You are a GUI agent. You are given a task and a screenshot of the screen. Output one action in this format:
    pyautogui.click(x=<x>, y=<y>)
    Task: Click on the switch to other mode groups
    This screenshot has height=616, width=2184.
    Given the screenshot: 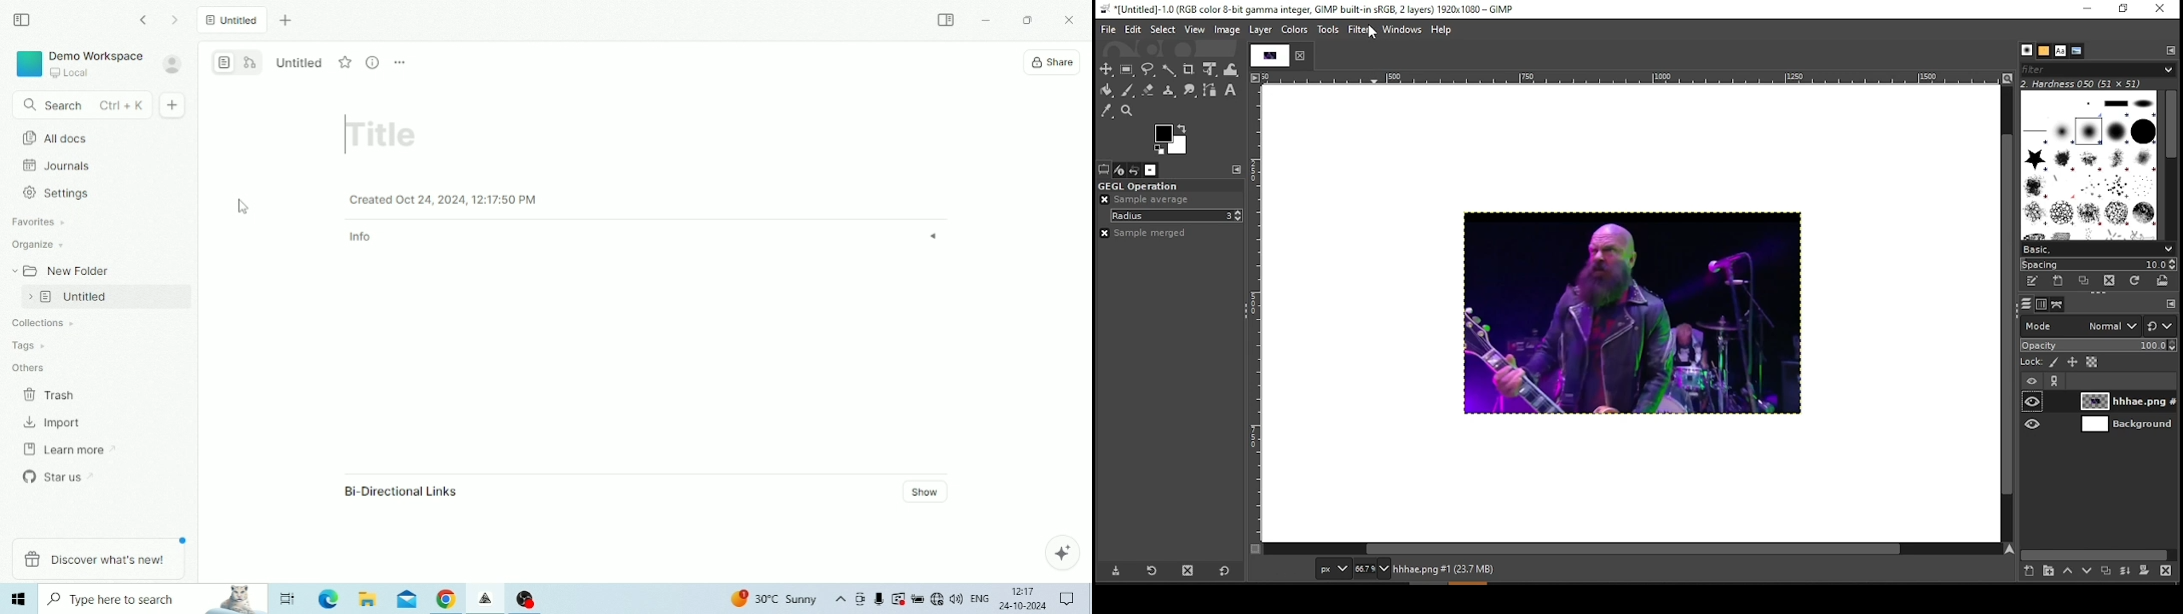 What is the action you would take?
    pyautogui.click(x=2161, y=325)
    